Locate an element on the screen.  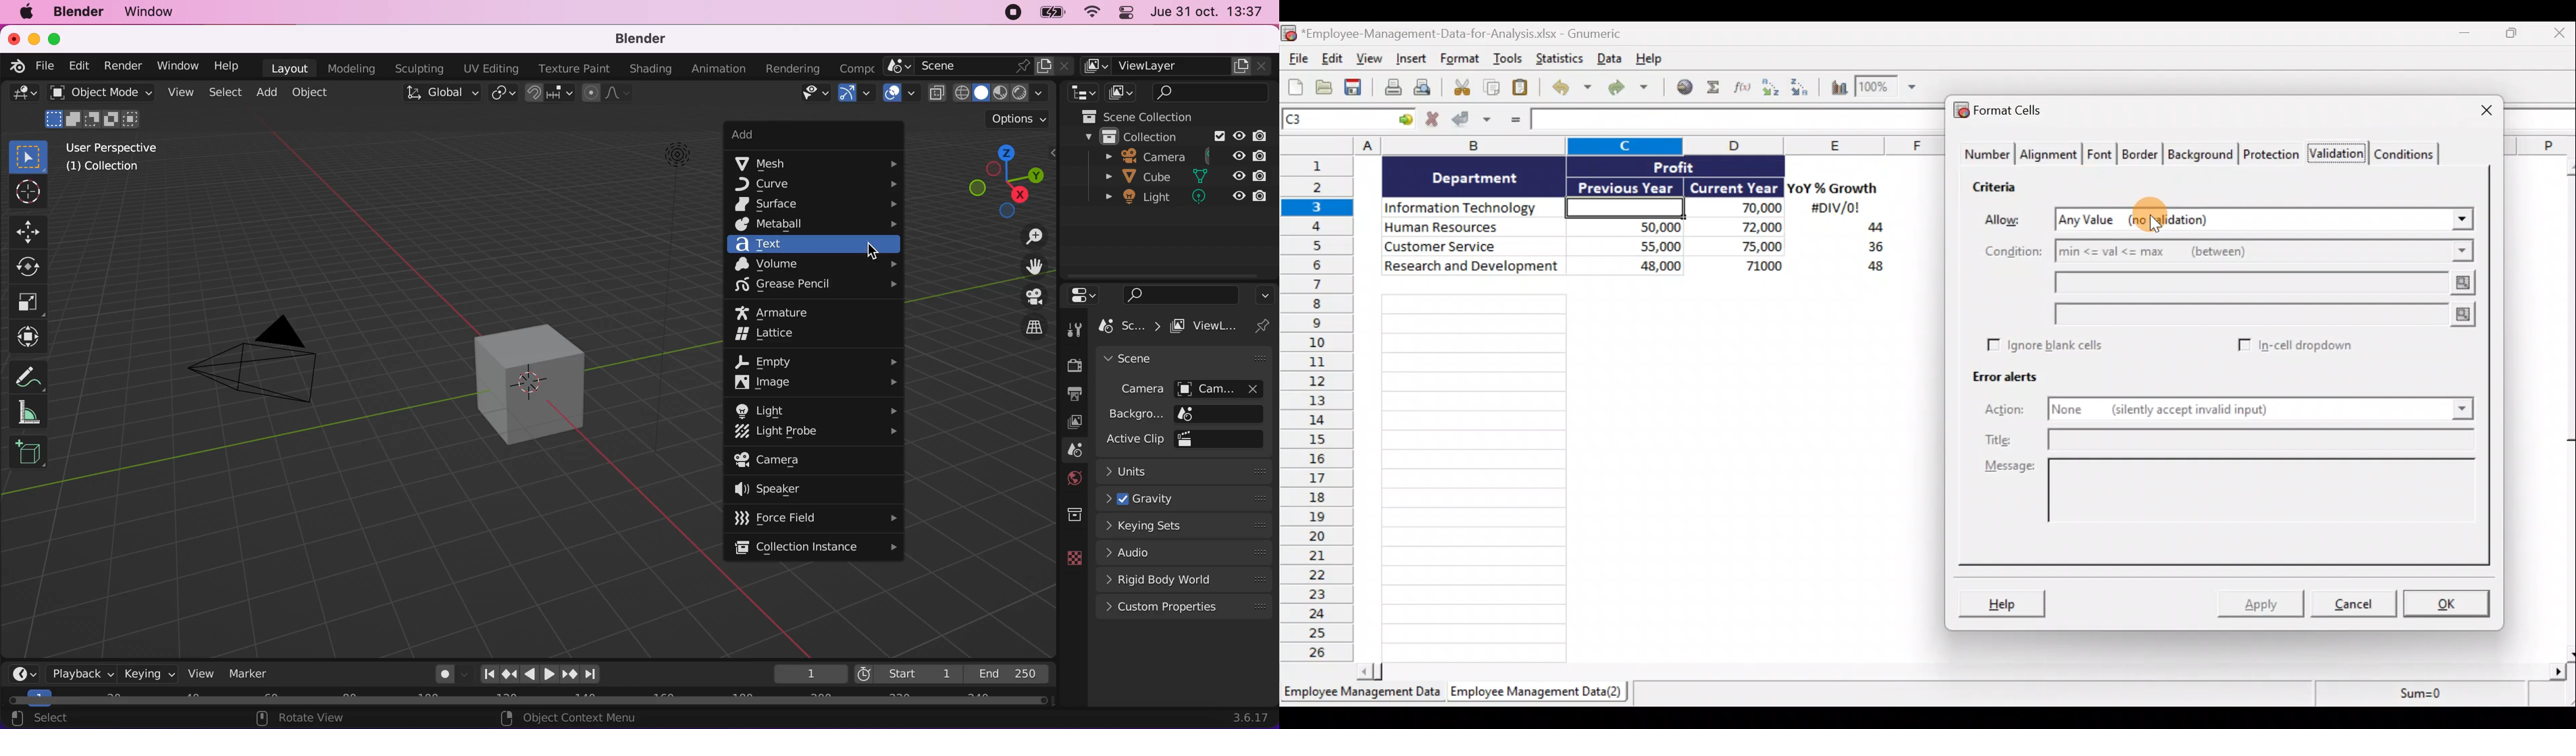
Sum into the current cell is located at coordinates (1715, 88).